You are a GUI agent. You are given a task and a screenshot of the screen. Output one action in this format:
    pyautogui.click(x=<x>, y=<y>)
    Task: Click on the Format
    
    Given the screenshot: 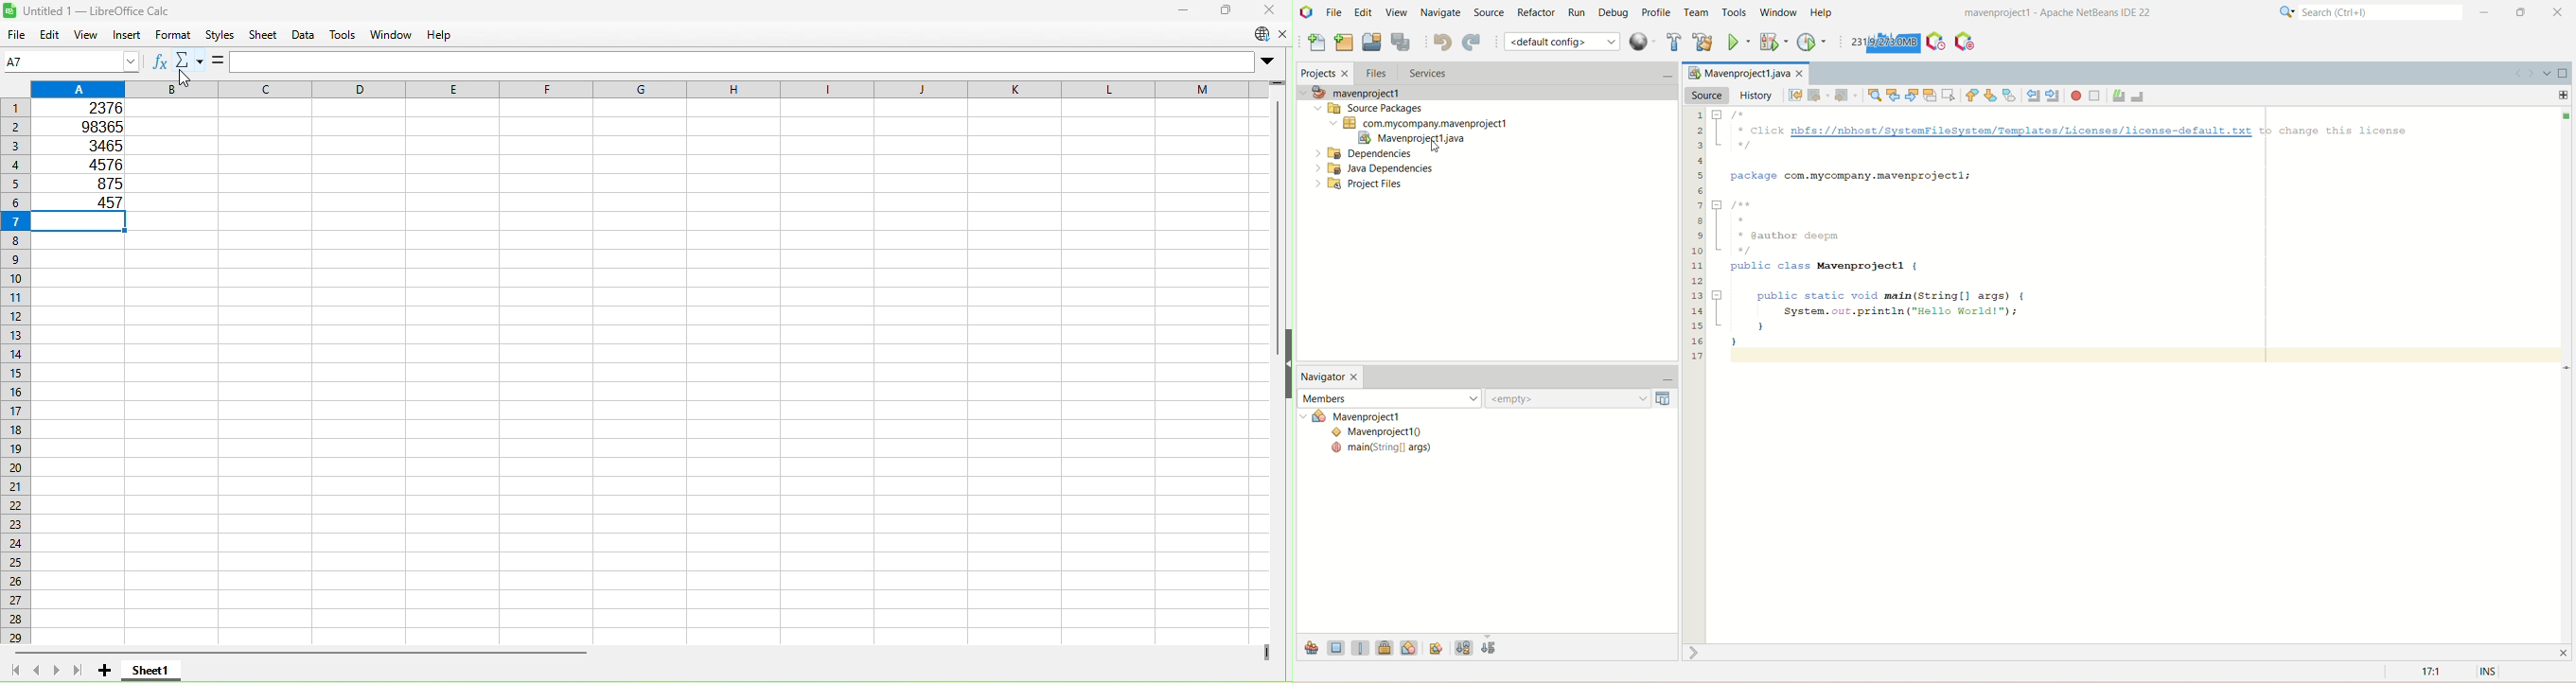 What is the action you would take?
    pyautogui.click(x=173, y=35)
    